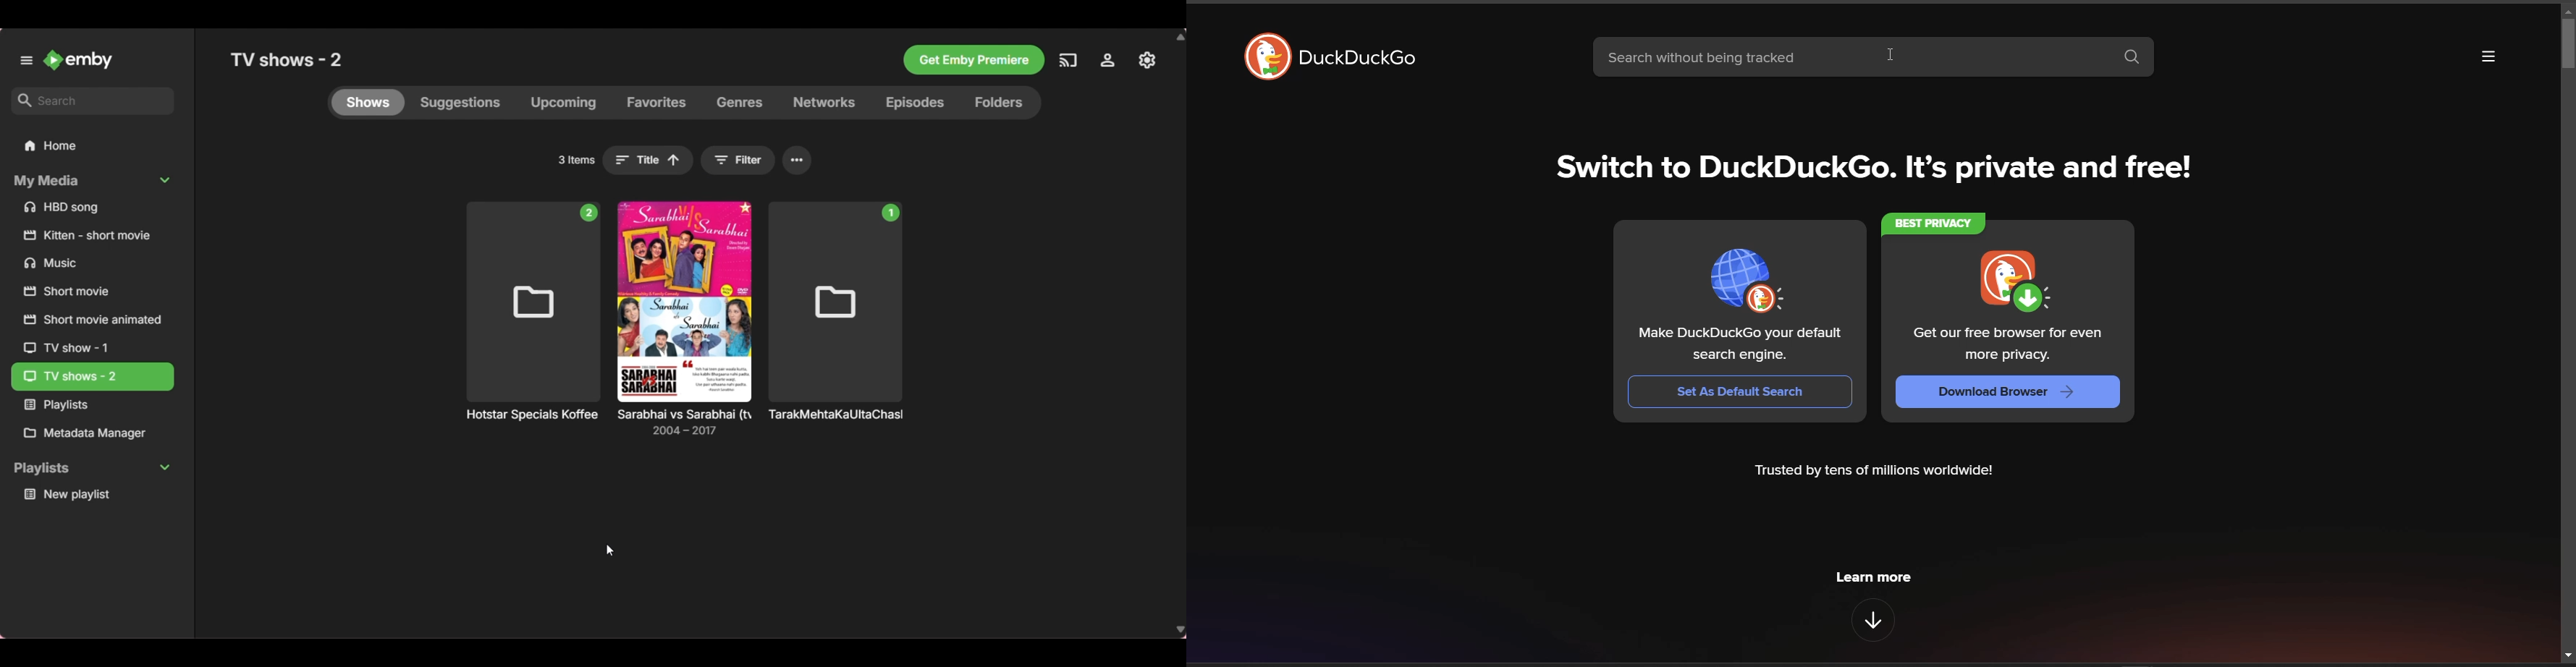  What do you see at coordinates (844, 414) in the screenshot?
I see `` at bounding box center [844, 414].